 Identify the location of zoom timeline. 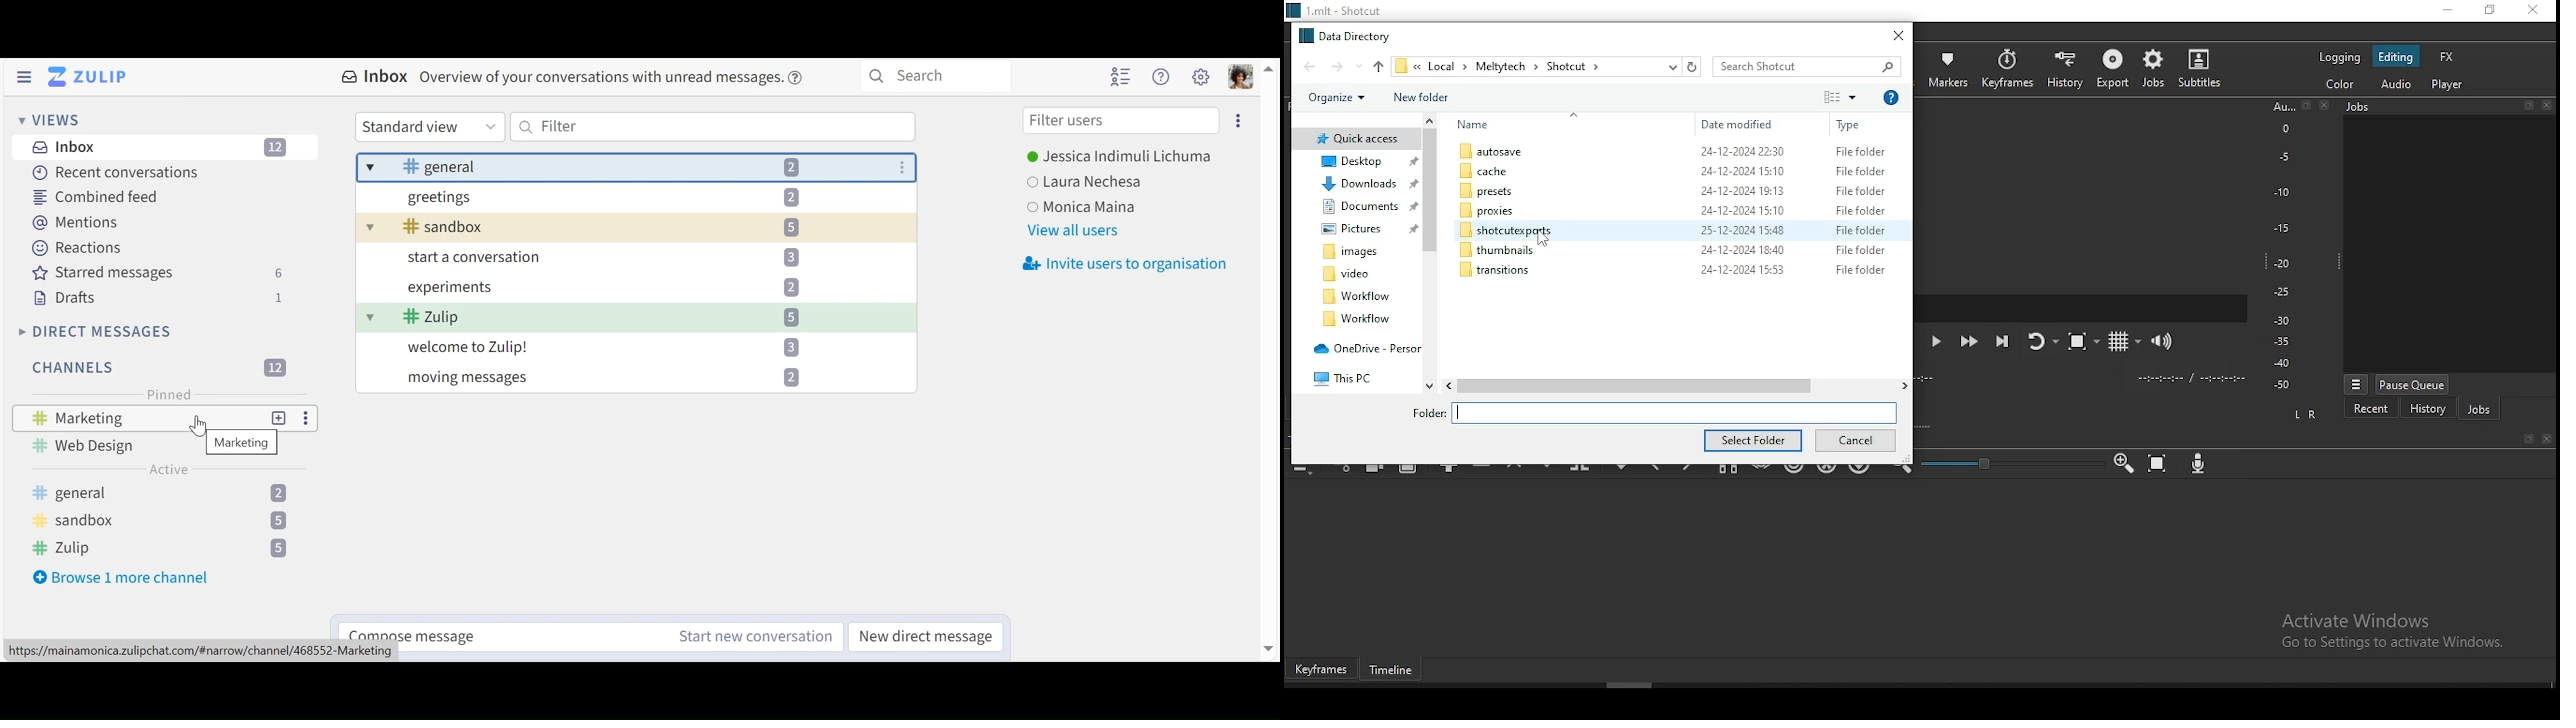
(2123, 463).